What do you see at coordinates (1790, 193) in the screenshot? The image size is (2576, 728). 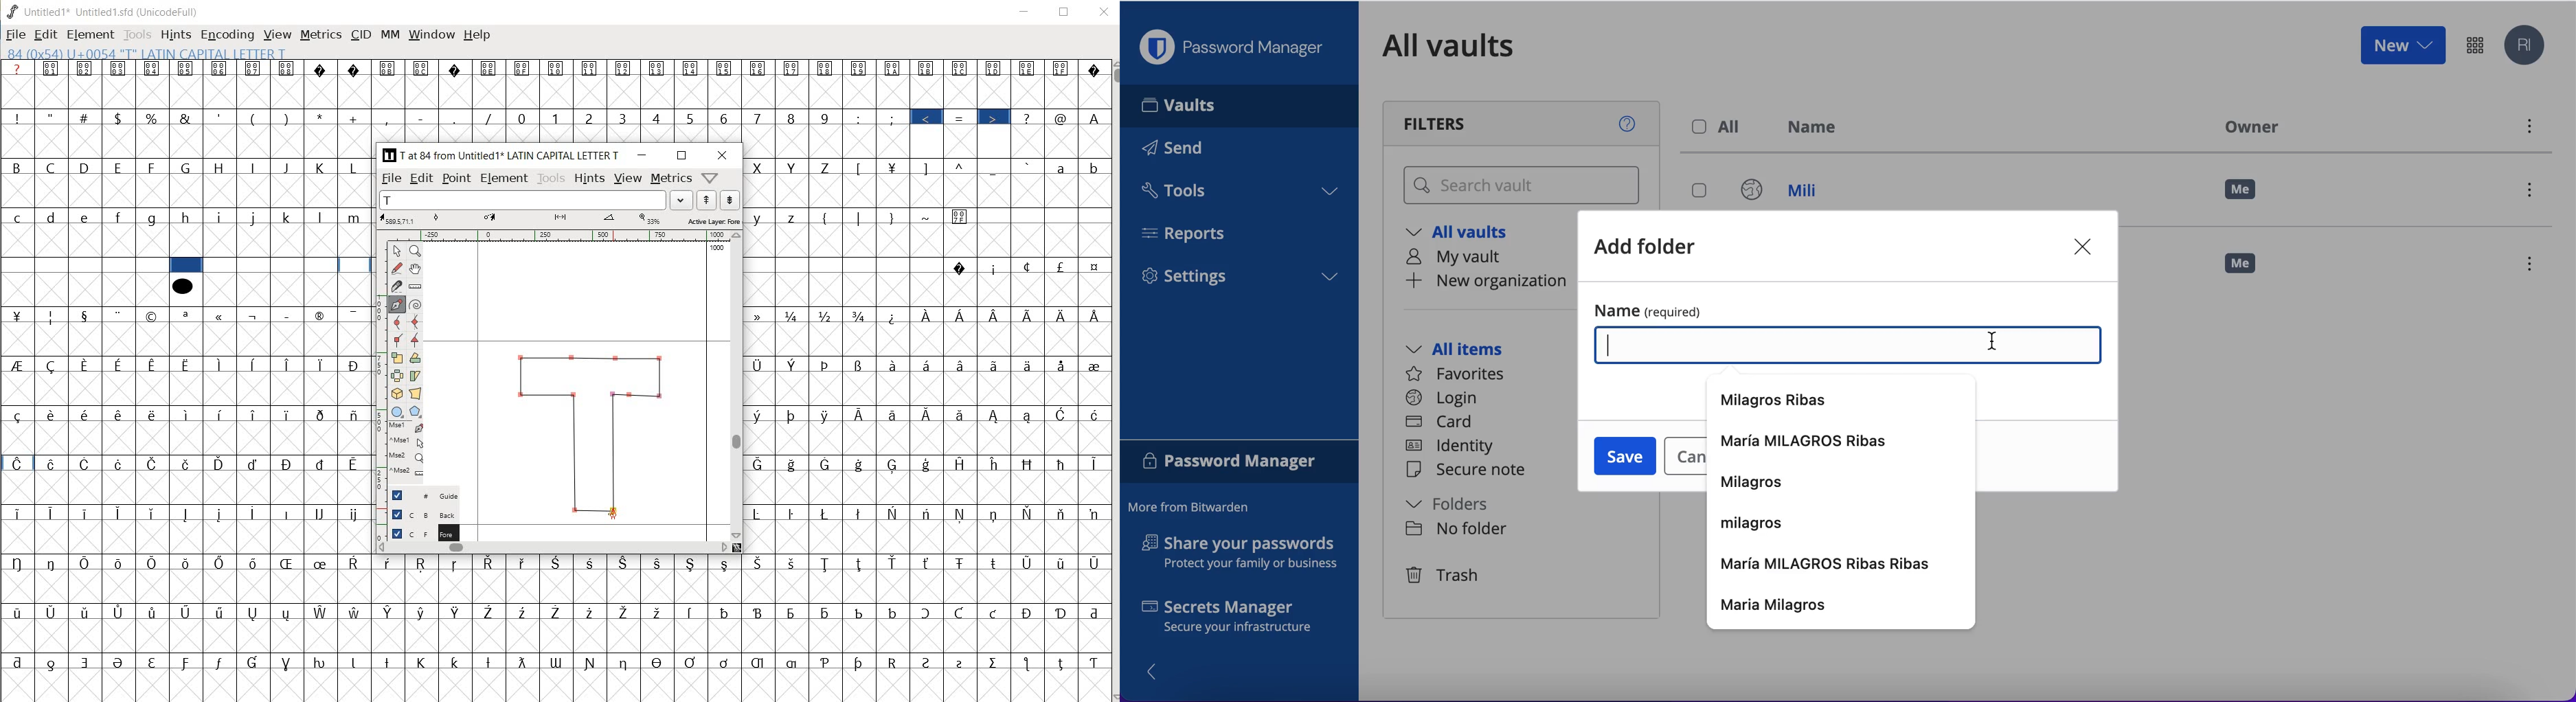 I see `mili` at bounding box center [1790, 193].